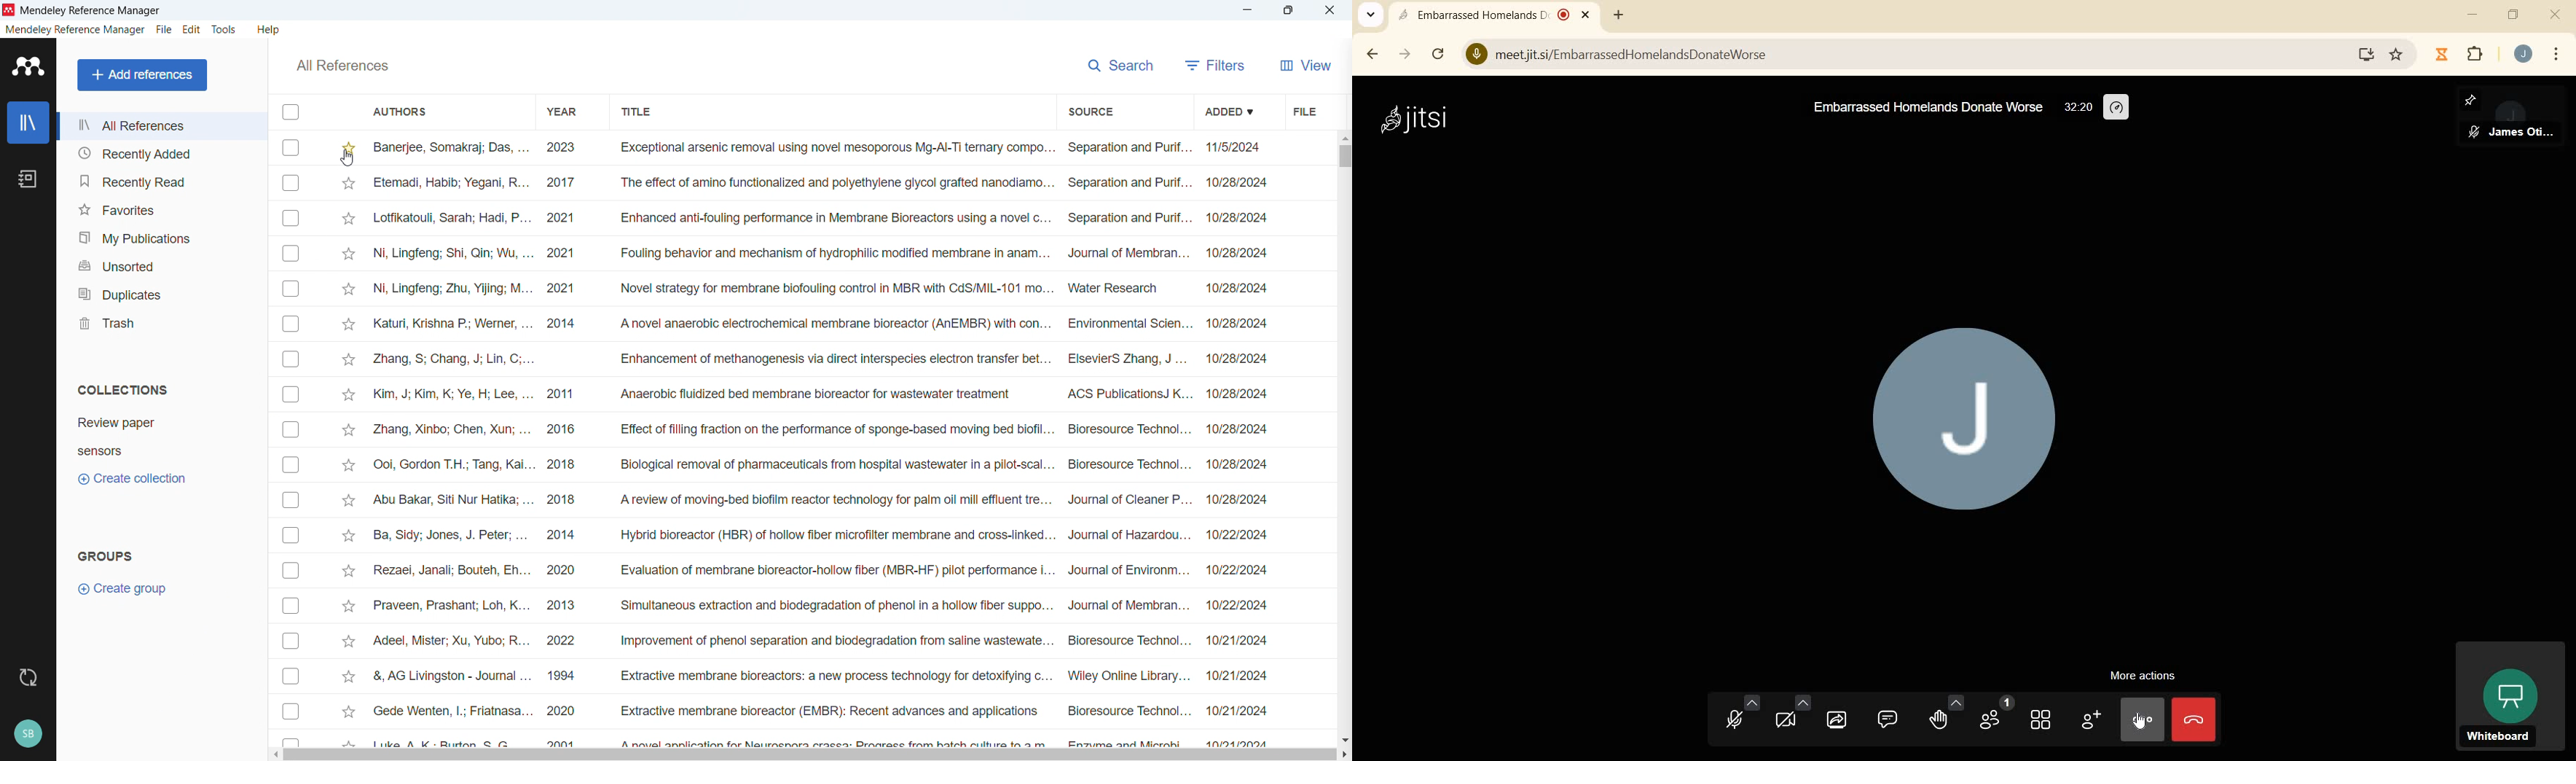 The width and height of the screenshot is (2576, 784). What do you see at coordinates (407, 111) in the screenshot?
I see `Sort by authors ` at bounding box center [407, 111].